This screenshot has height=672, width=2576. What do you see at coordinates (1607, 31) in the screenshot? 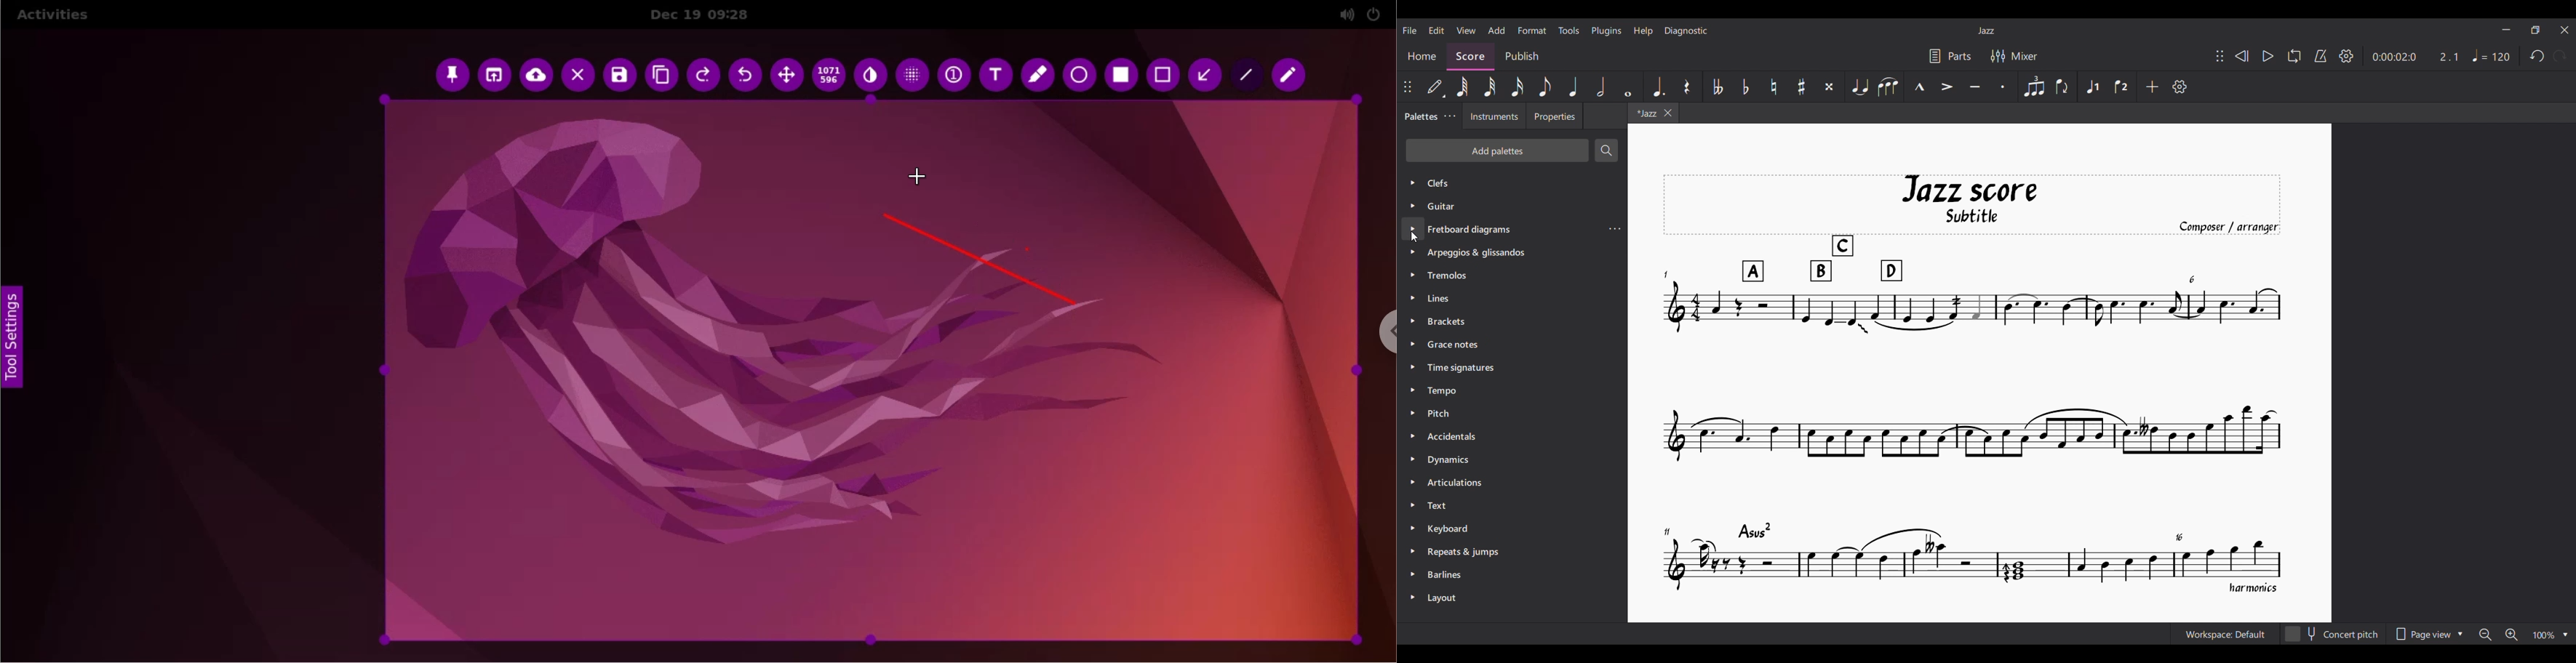
I see `Plugins menu` at bounding box center [1607, 31].